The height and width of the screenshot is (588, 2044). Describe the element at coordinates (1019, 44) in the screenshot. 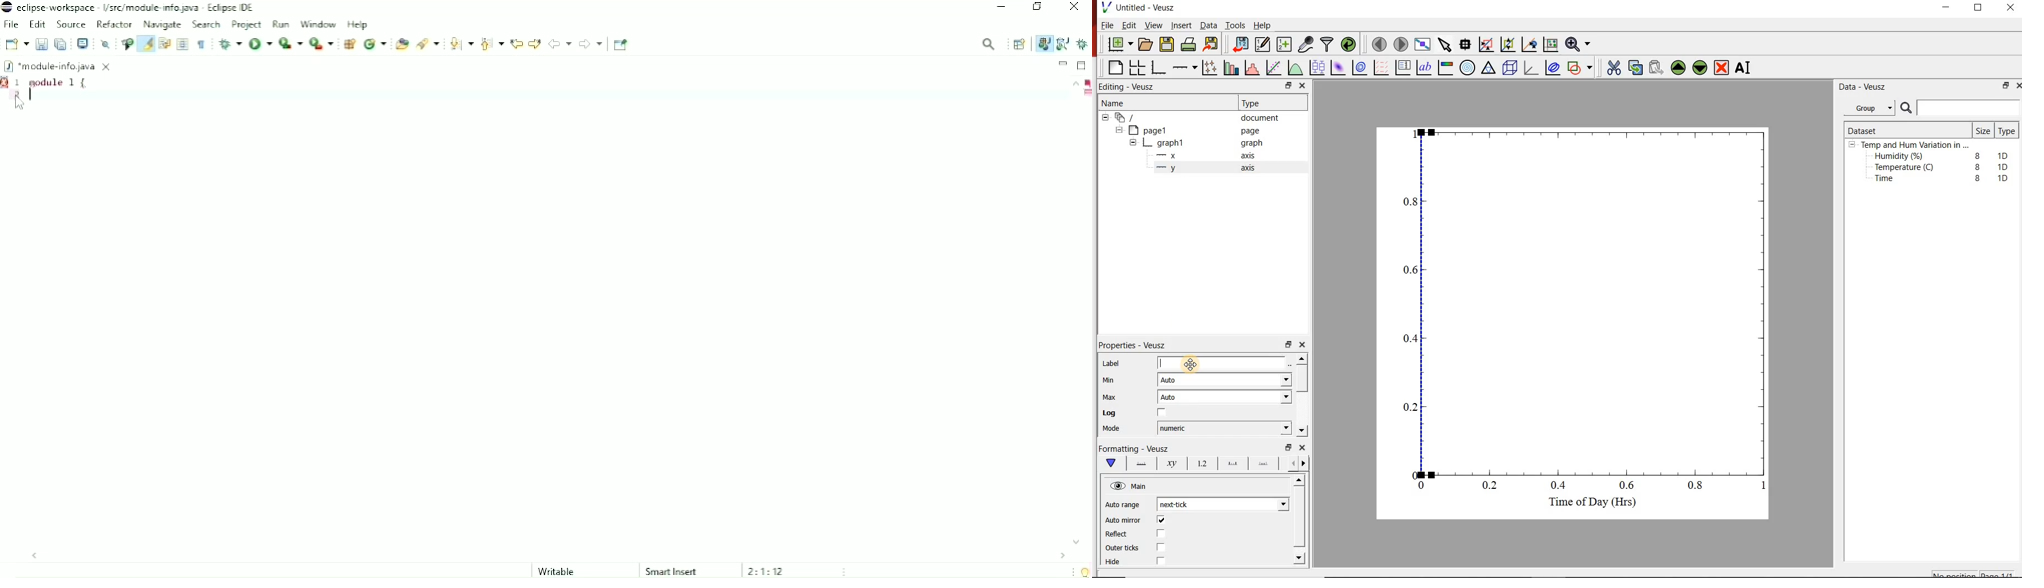

I see `Open Perspective` at that location.